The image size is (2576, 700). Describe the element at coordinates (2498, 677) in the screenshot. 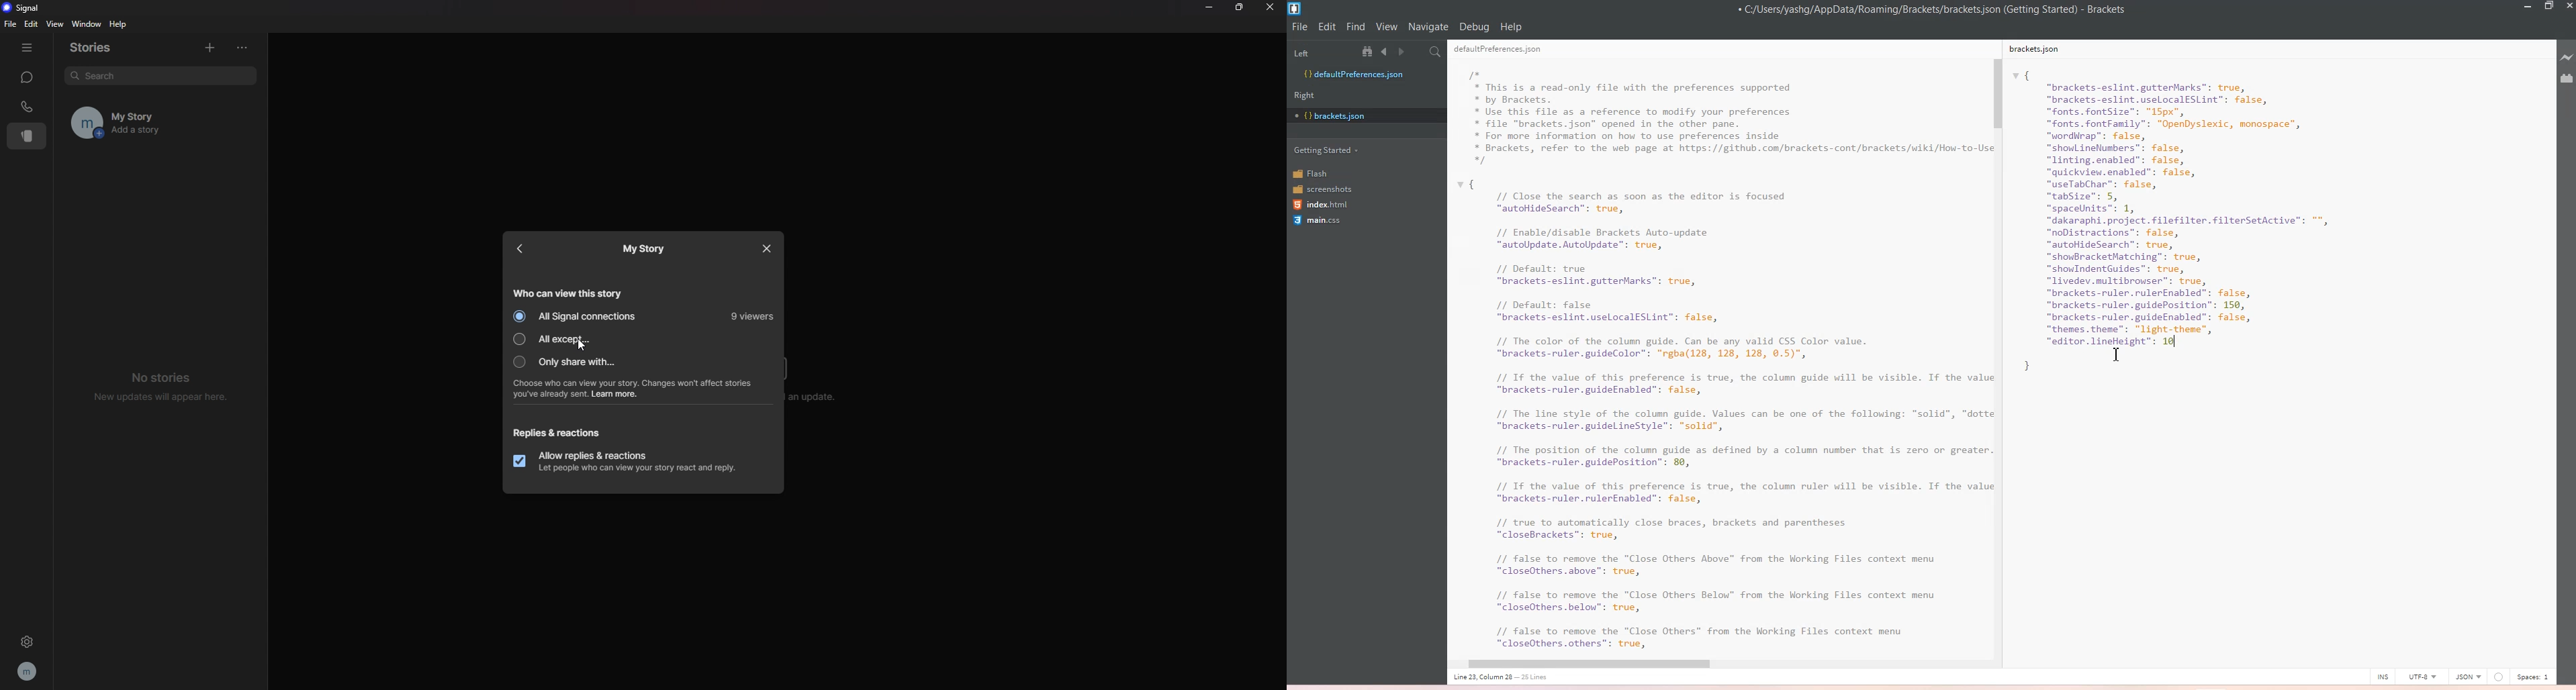

I see `No linter available` at that location.